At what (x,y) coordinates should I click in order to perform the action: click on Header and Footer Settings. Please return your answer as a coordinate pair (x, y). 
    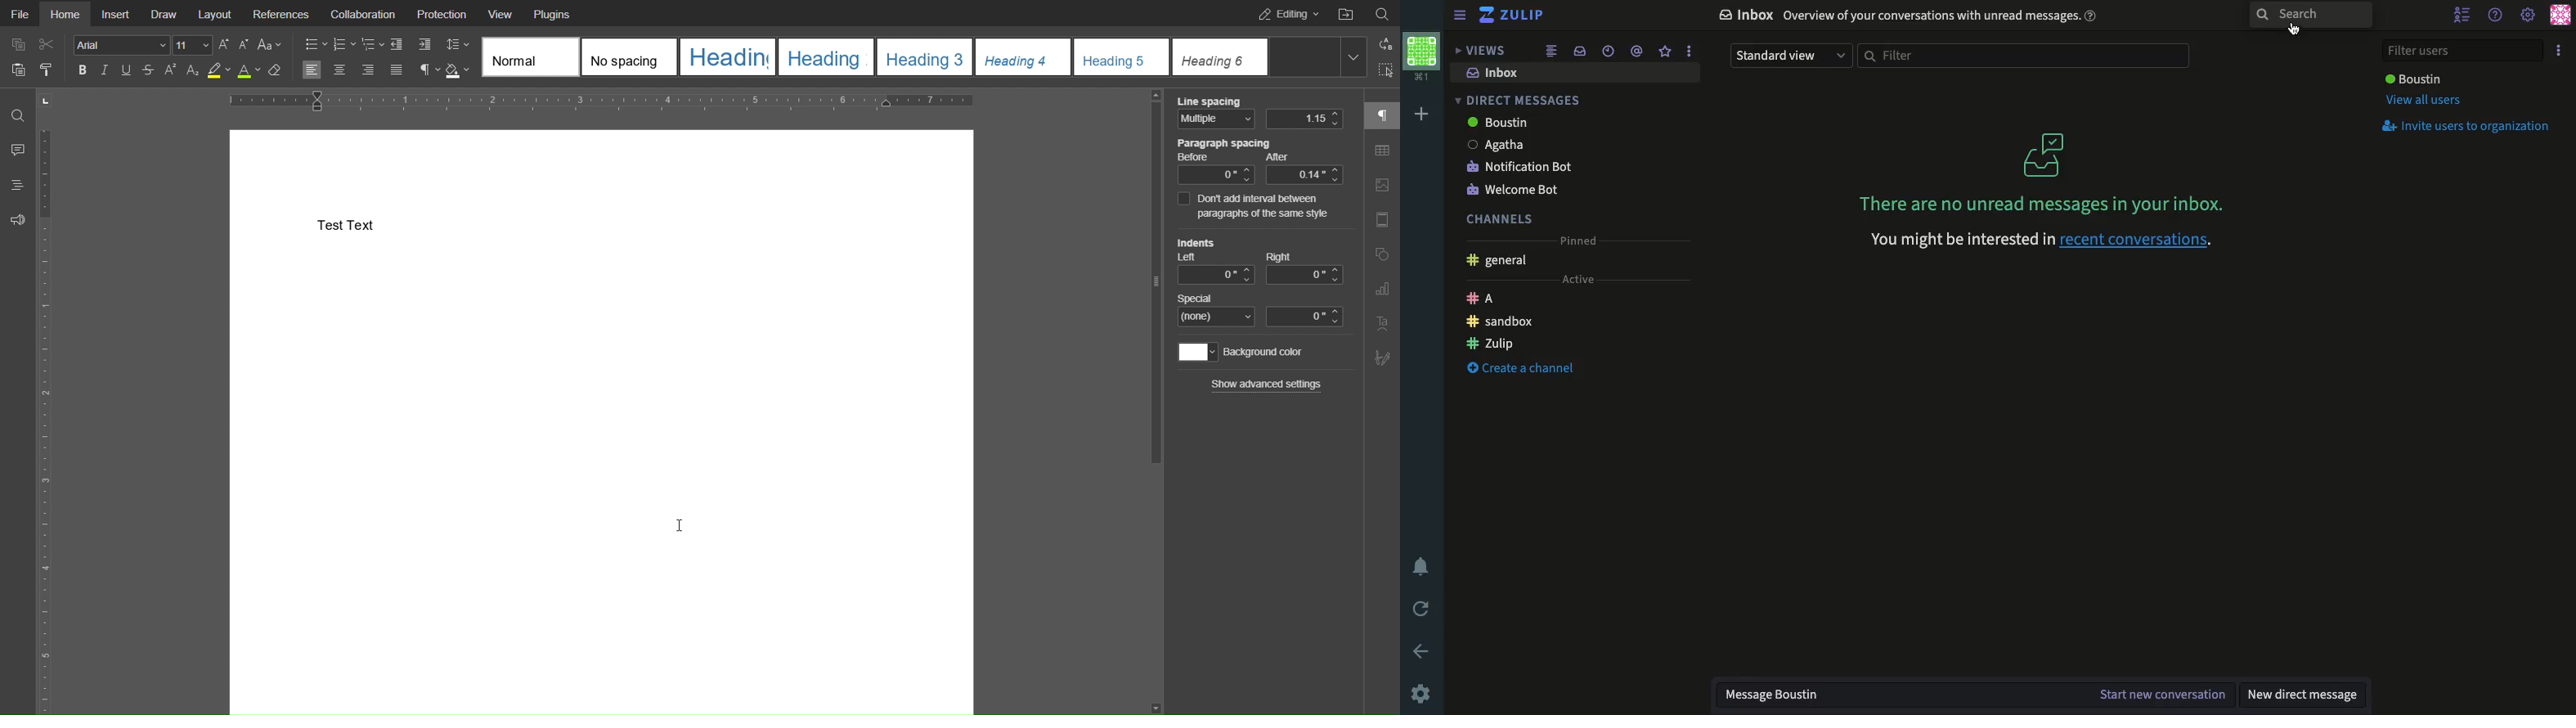
    Looking at the image, I should click on (1380, 222).